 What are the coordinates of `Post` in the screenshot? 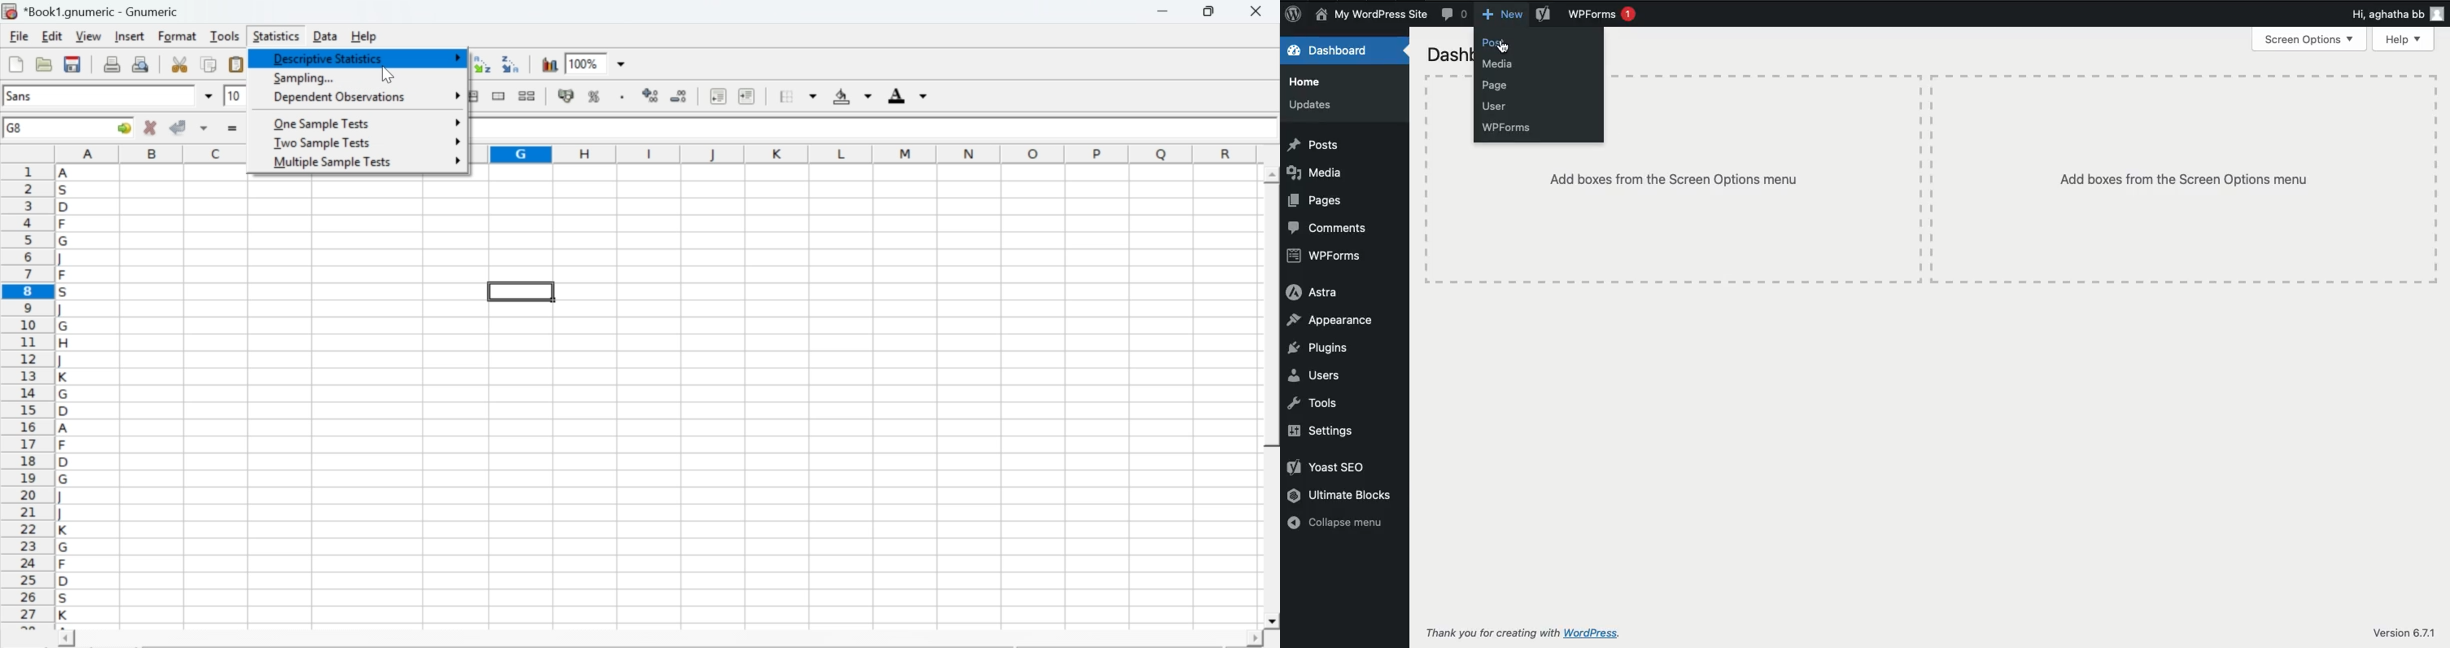 It's located at (1498, 42).